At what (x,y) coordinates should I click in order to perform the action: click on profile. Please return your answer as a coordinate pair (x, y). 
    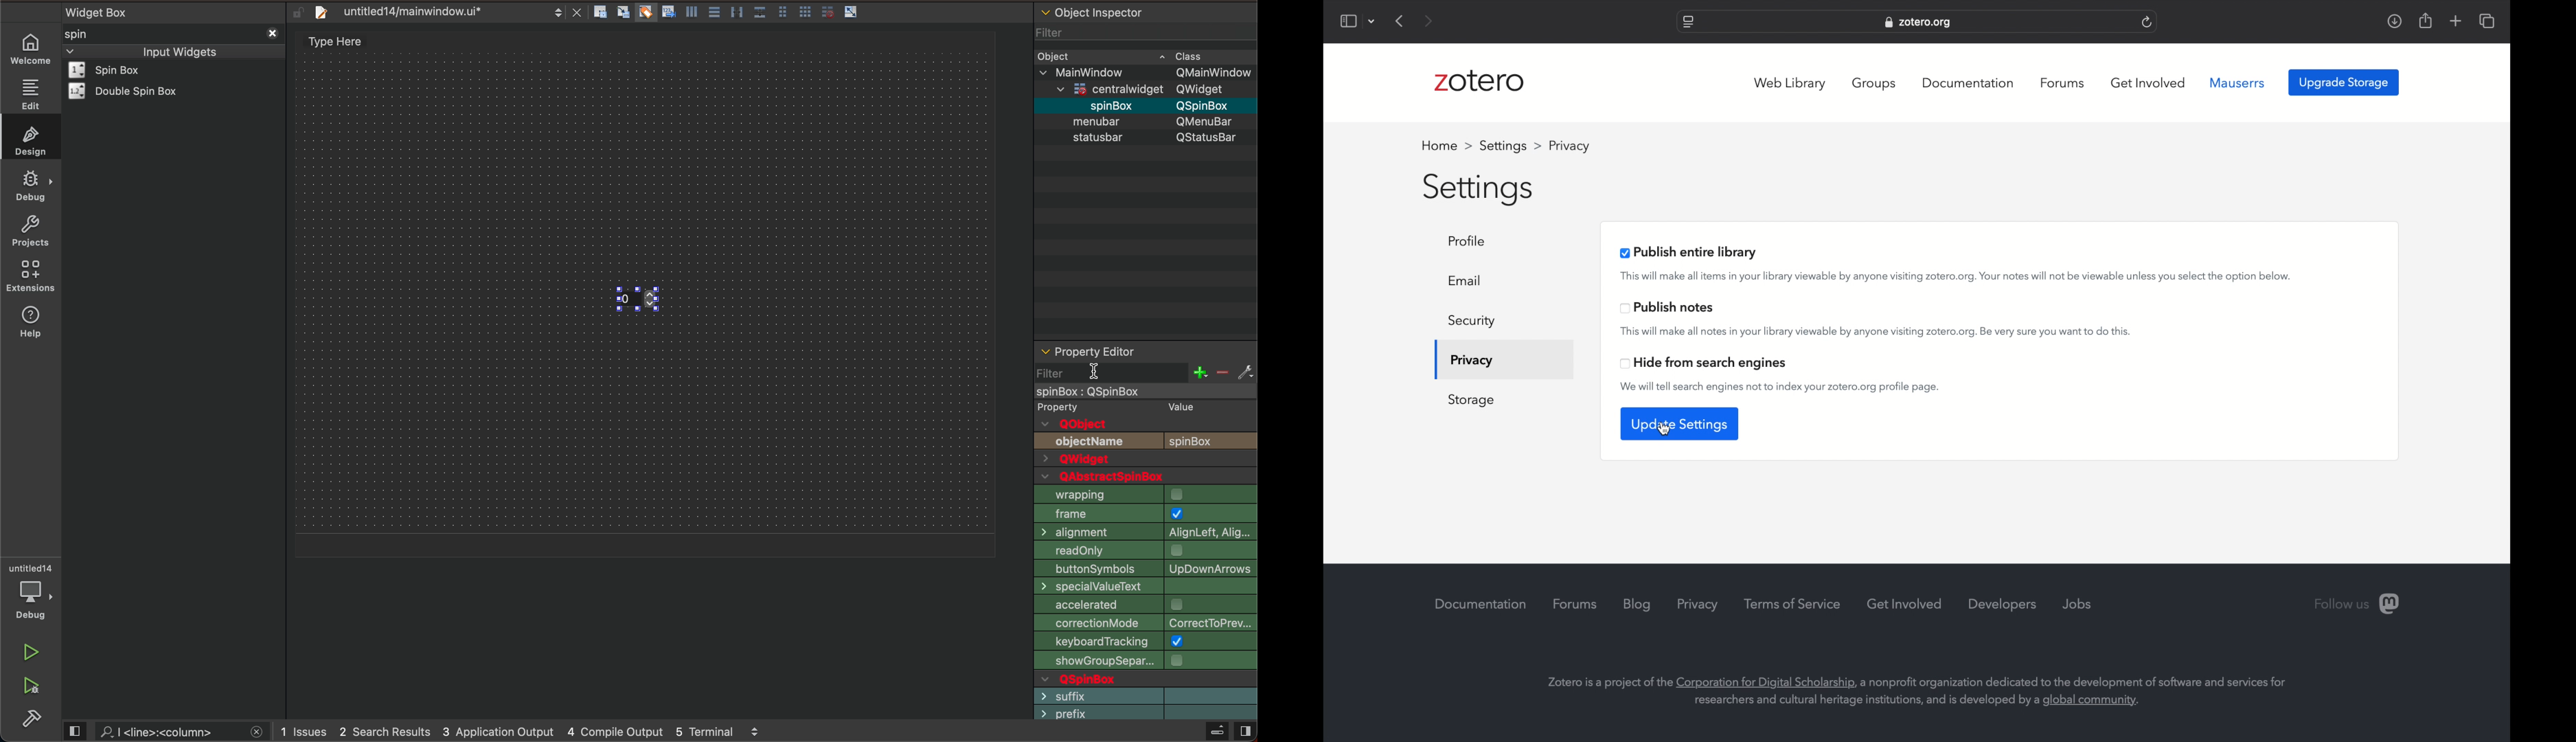
    Looking at the image, I should click on (1567, 145).